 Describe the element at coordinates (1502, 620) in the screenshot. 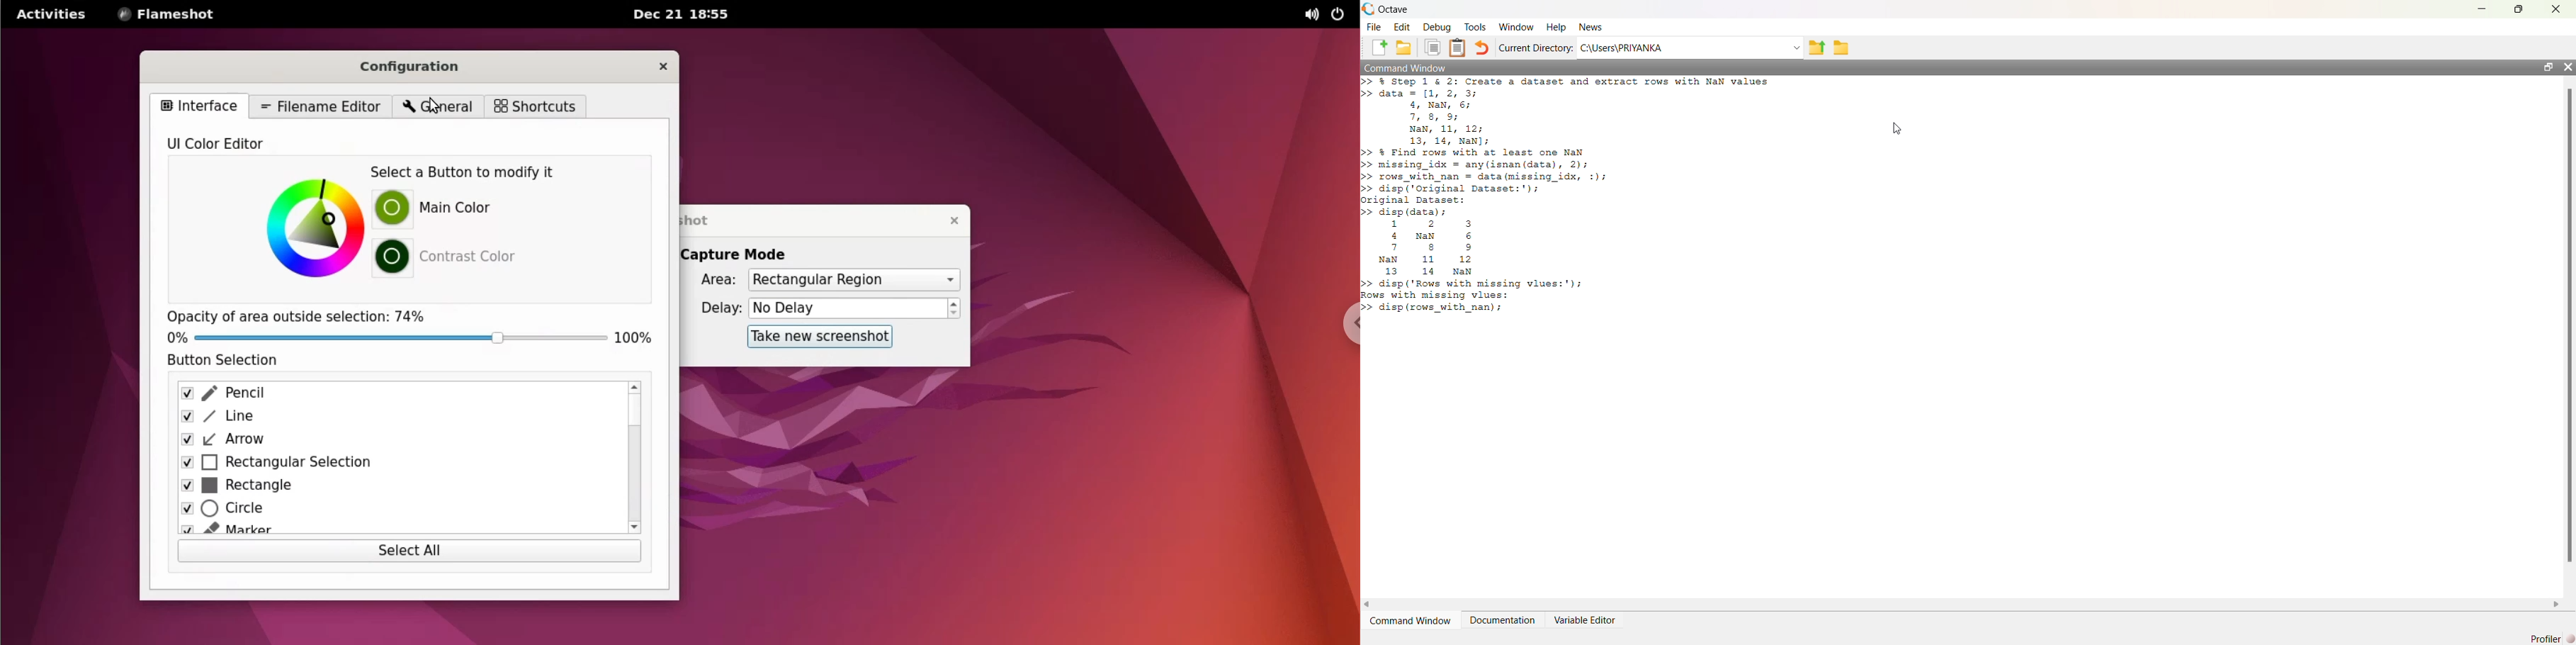

I see `Documentation` at that location.